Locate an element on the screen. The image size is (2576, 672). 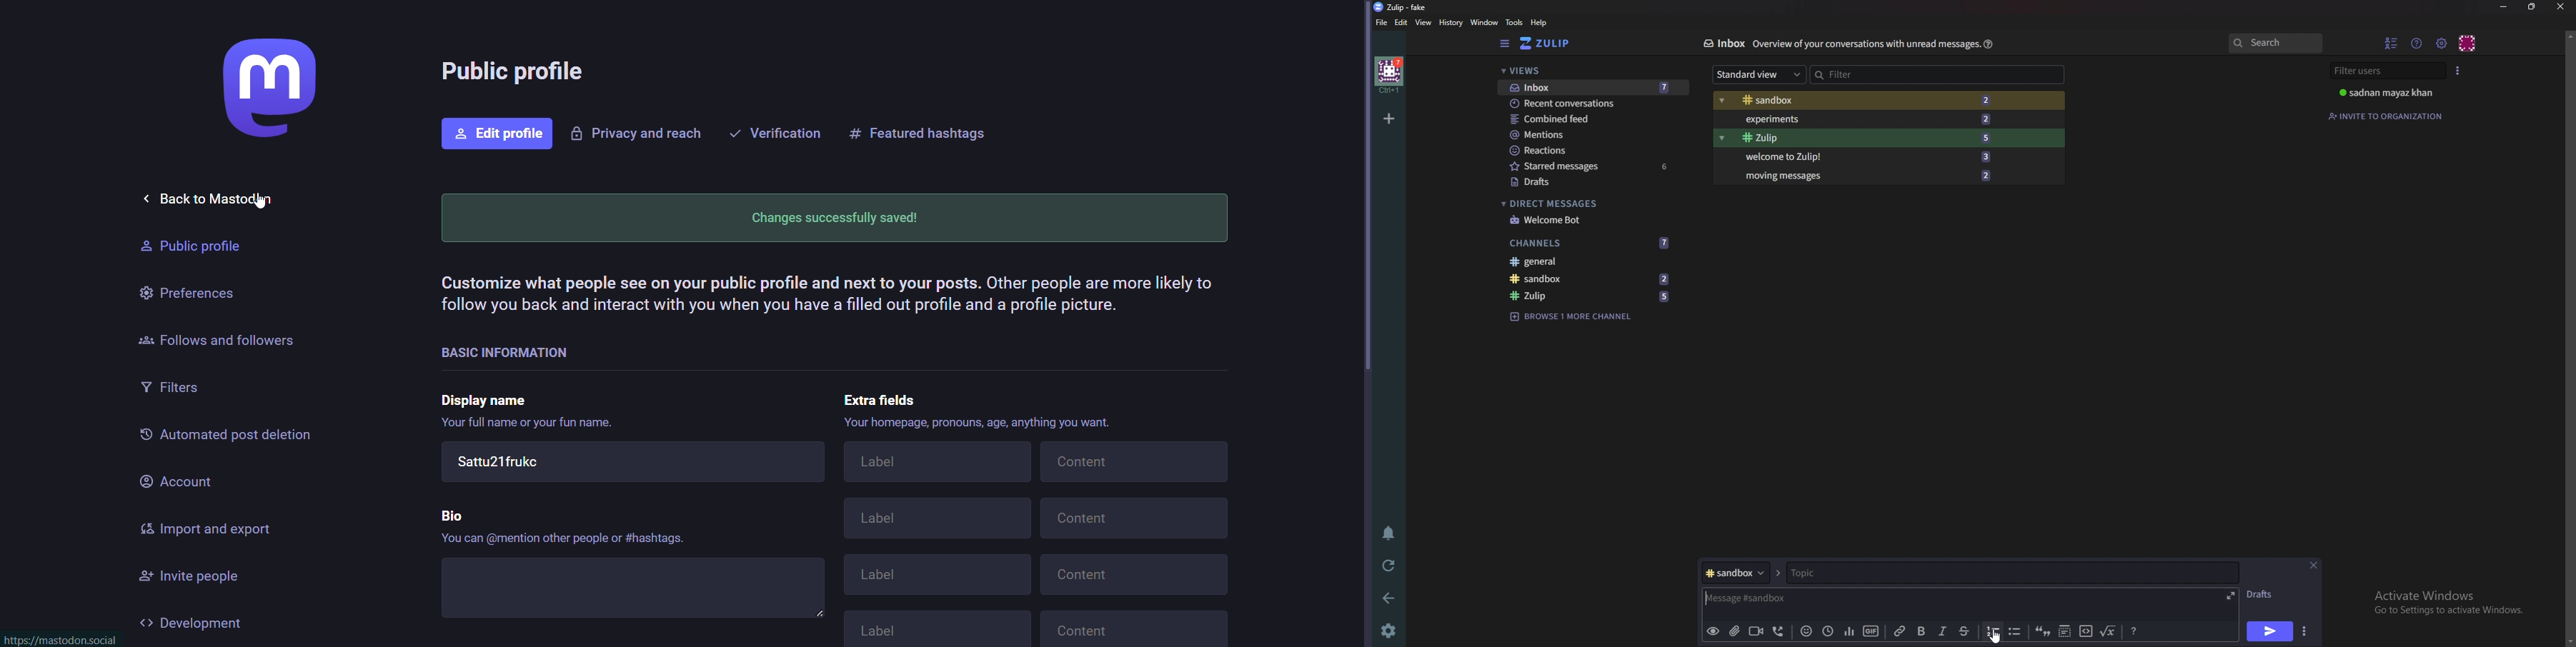
close is located at coordinates (2561, 6).